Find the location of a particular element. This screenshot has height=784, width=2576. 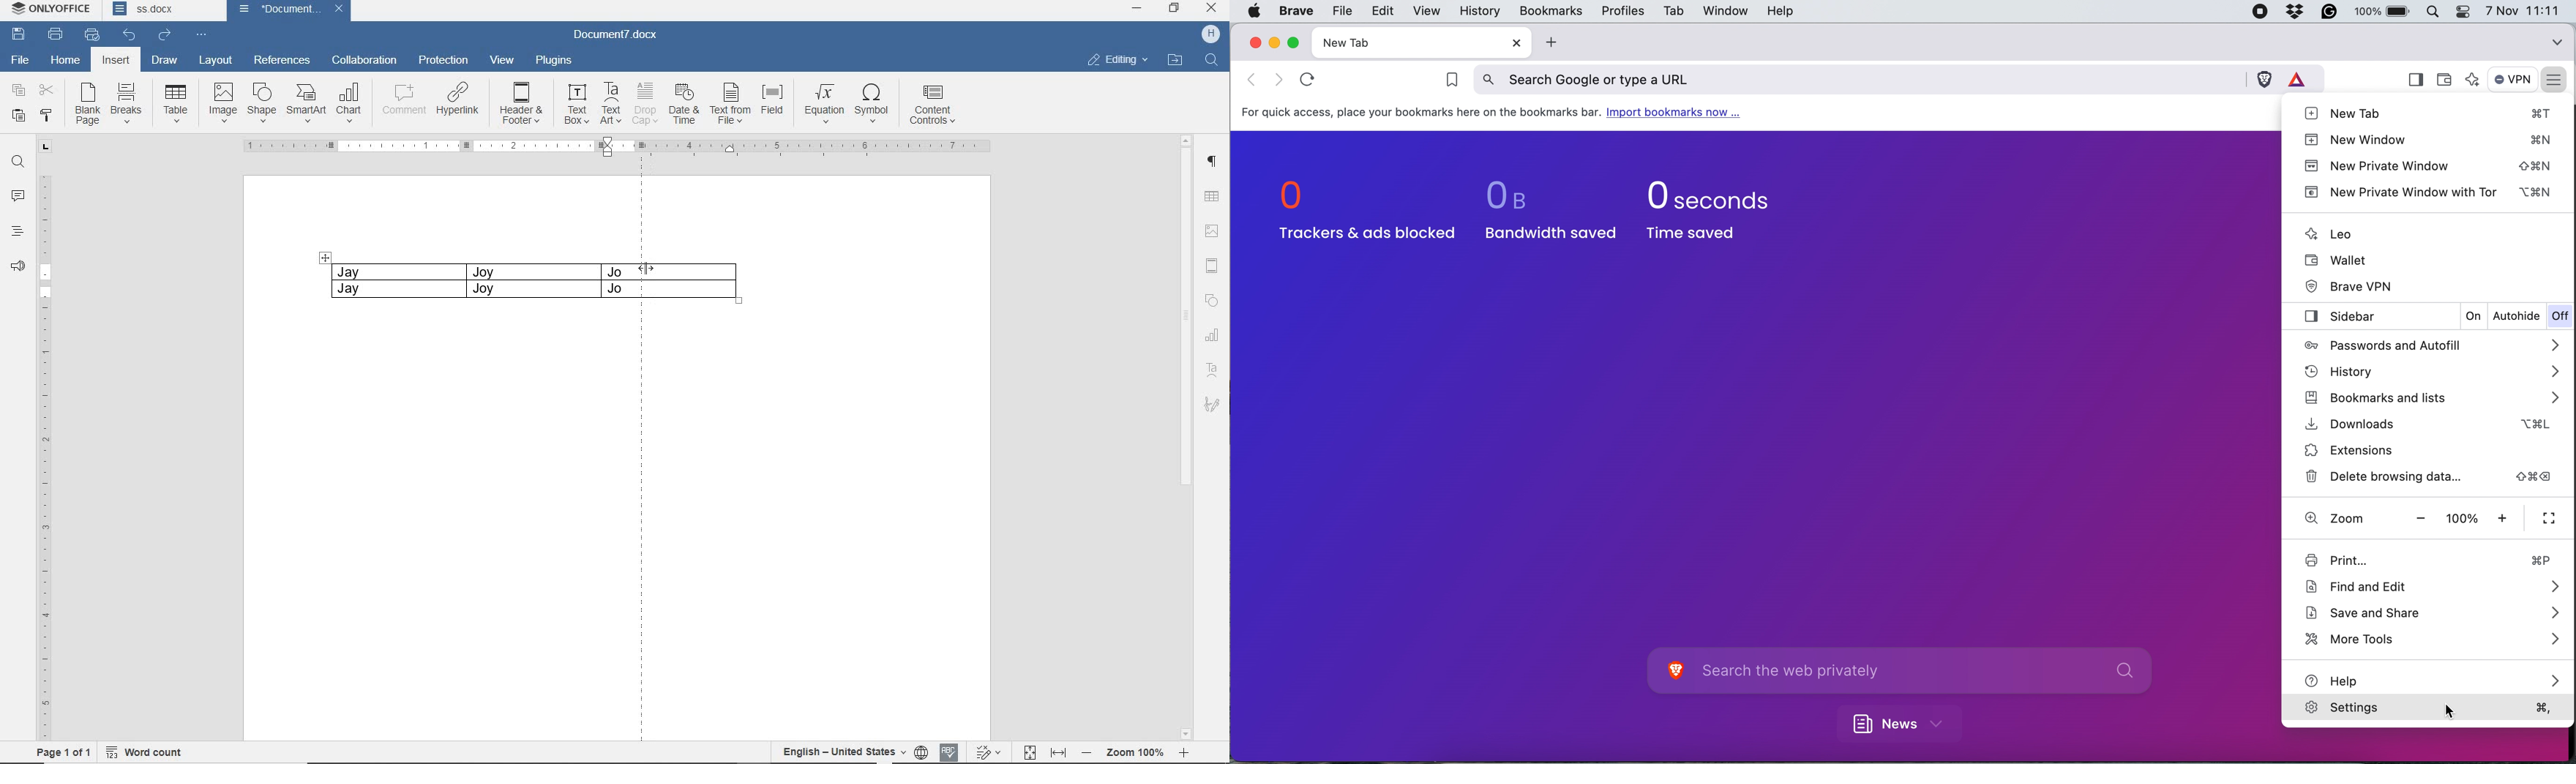

REFERENCES is located at coordinates (282, 60).